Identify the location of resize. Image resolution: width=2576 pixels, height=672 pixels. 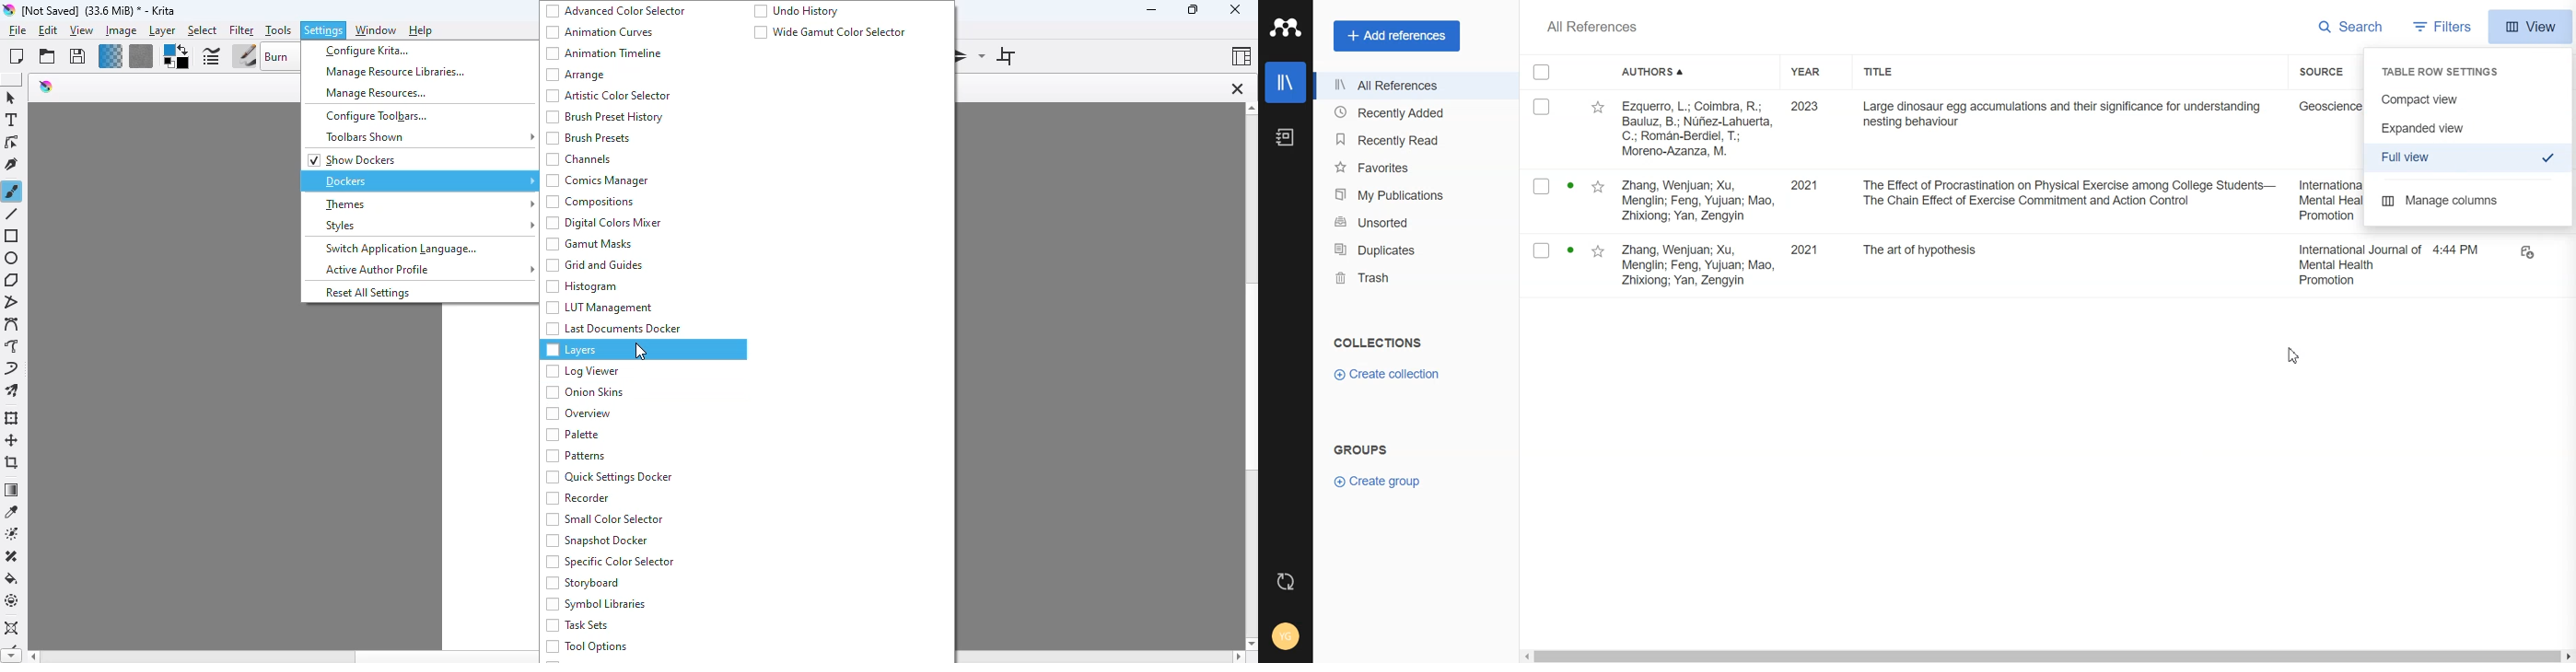
(1191, 9).